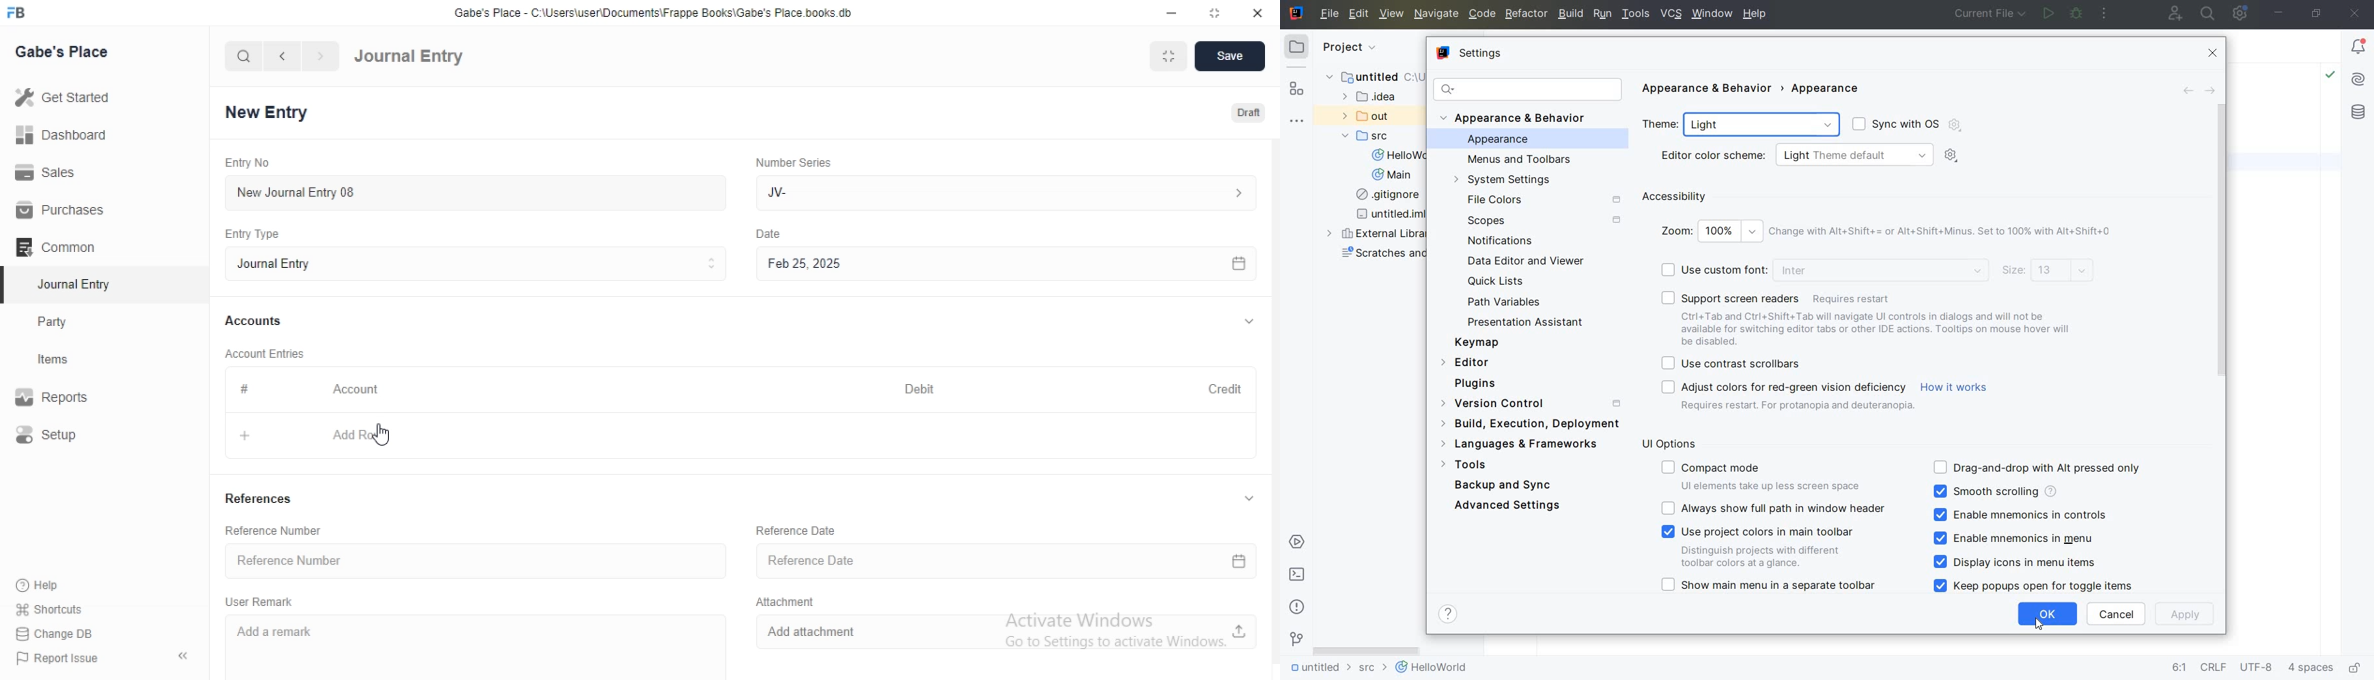 This screenshot has width=2380, height=700. Describe the element at coordinates (18, 13) in the screenshot. I see `FB` at that location.